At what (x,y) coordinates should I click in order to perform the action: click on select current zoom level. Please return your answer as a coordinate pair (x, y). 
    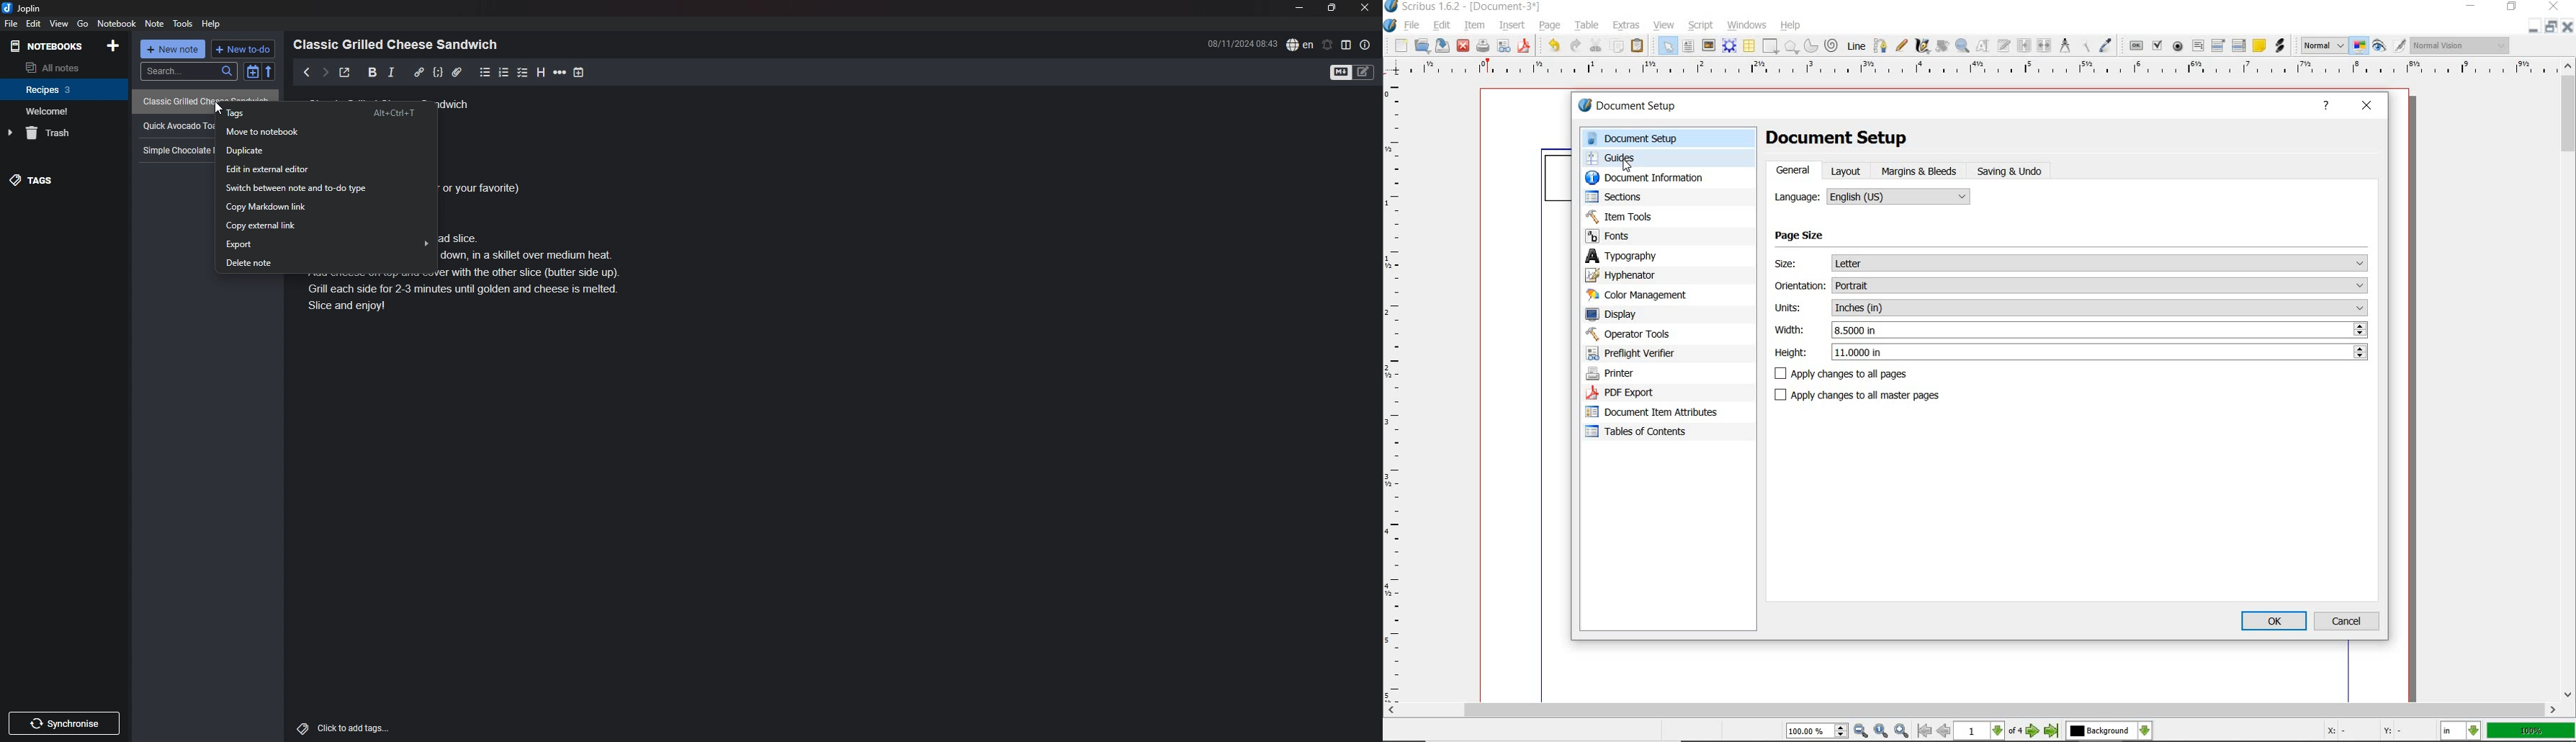
    Looking at the image, I should click on (1818, 731).